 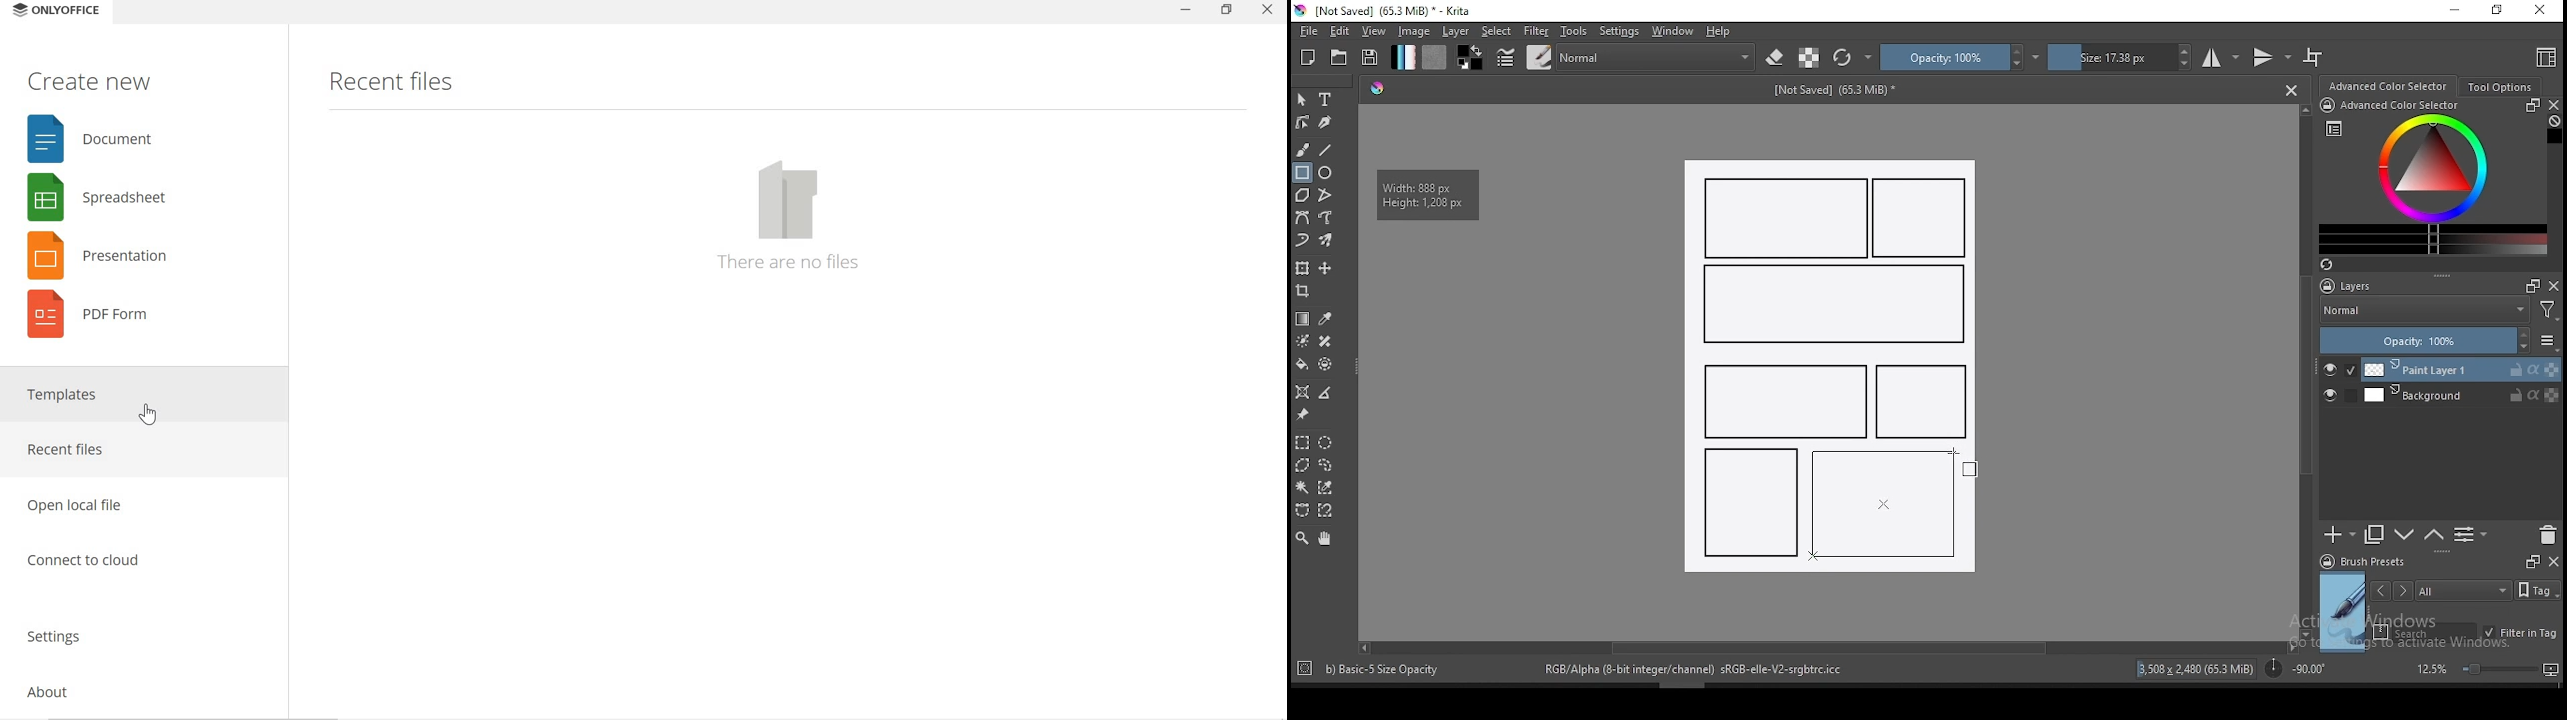 I want to click on polygon tool, so click(x=1301, y=195).